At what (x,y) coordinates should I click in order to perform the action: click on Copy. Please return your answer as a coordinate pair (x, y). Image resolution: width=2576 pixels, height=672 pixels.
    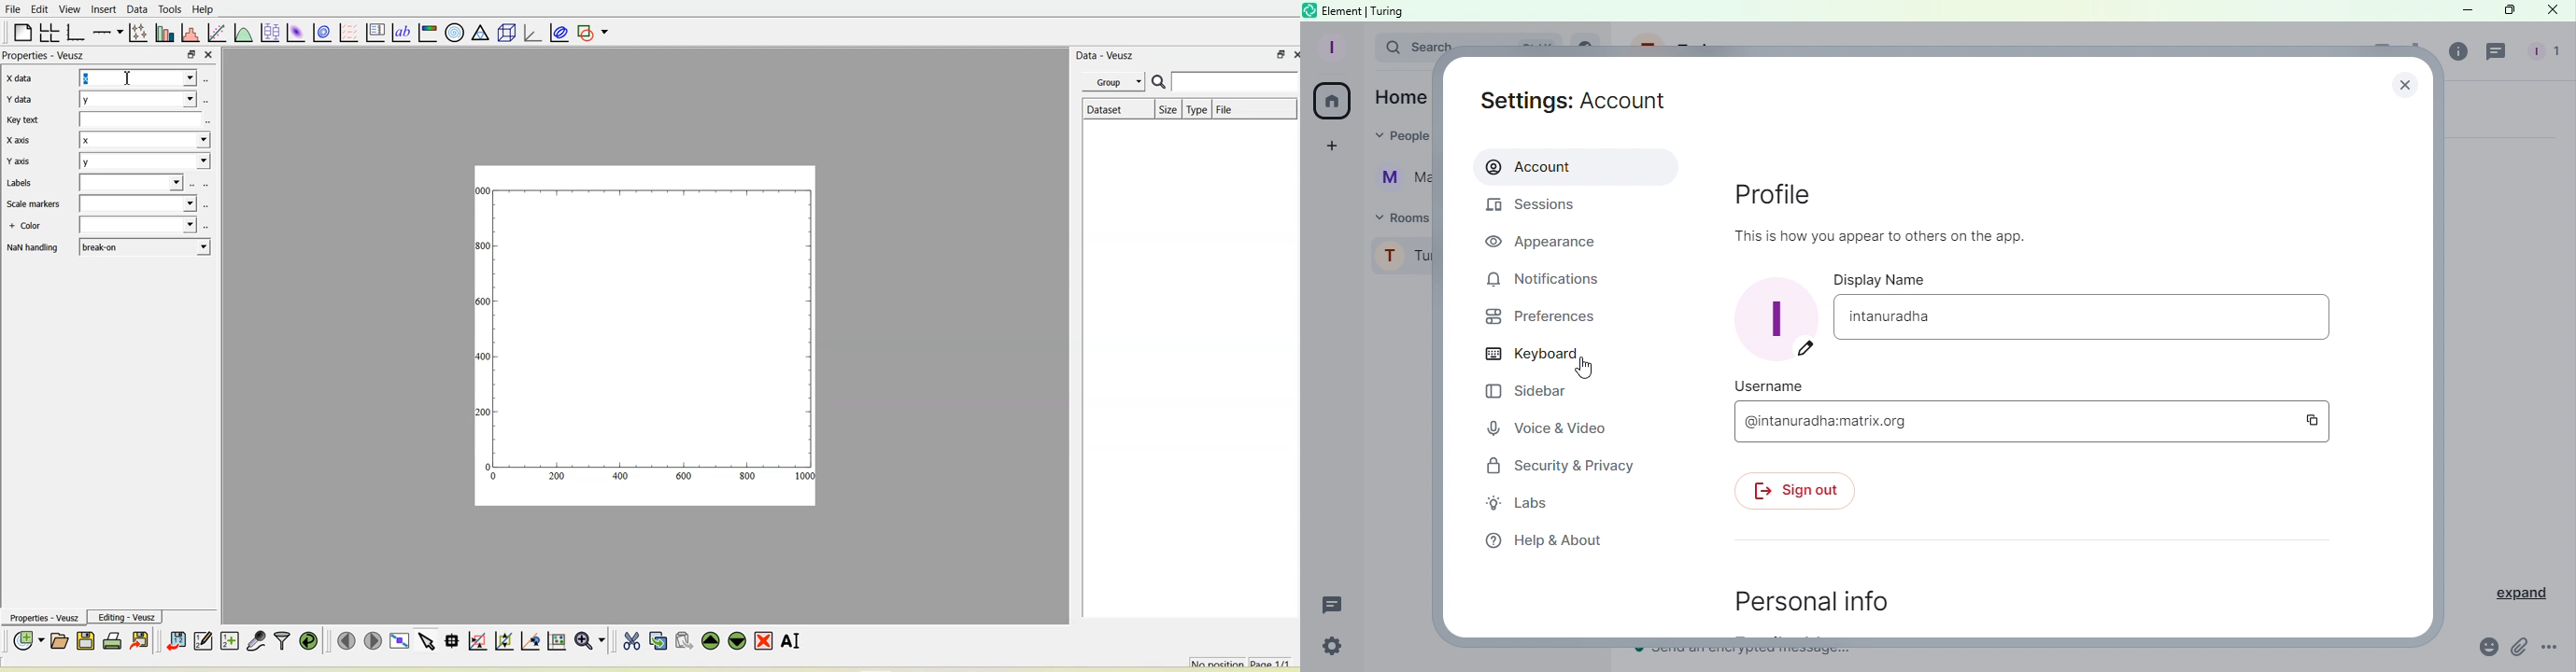
    Looking at the image, I should click on (2317, 420).